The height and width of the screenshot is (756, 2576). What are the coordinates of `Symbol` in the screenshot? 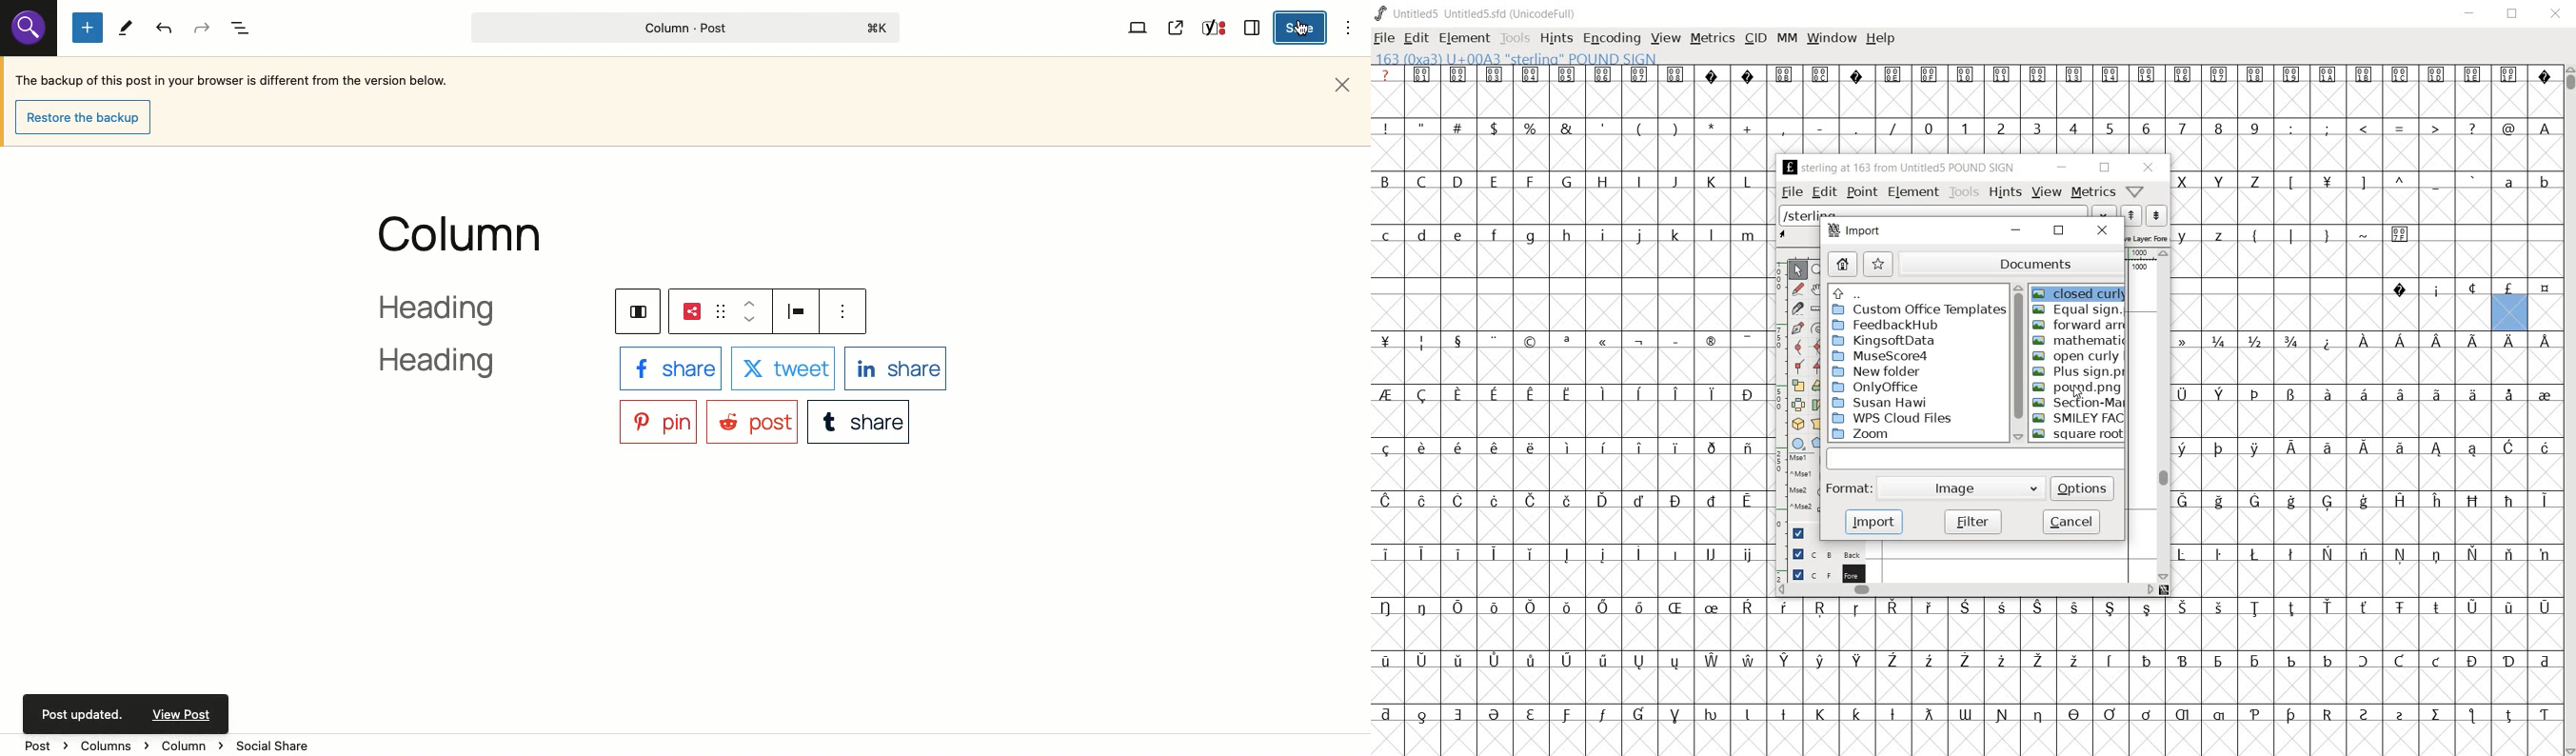 It's located at (1711, 342).